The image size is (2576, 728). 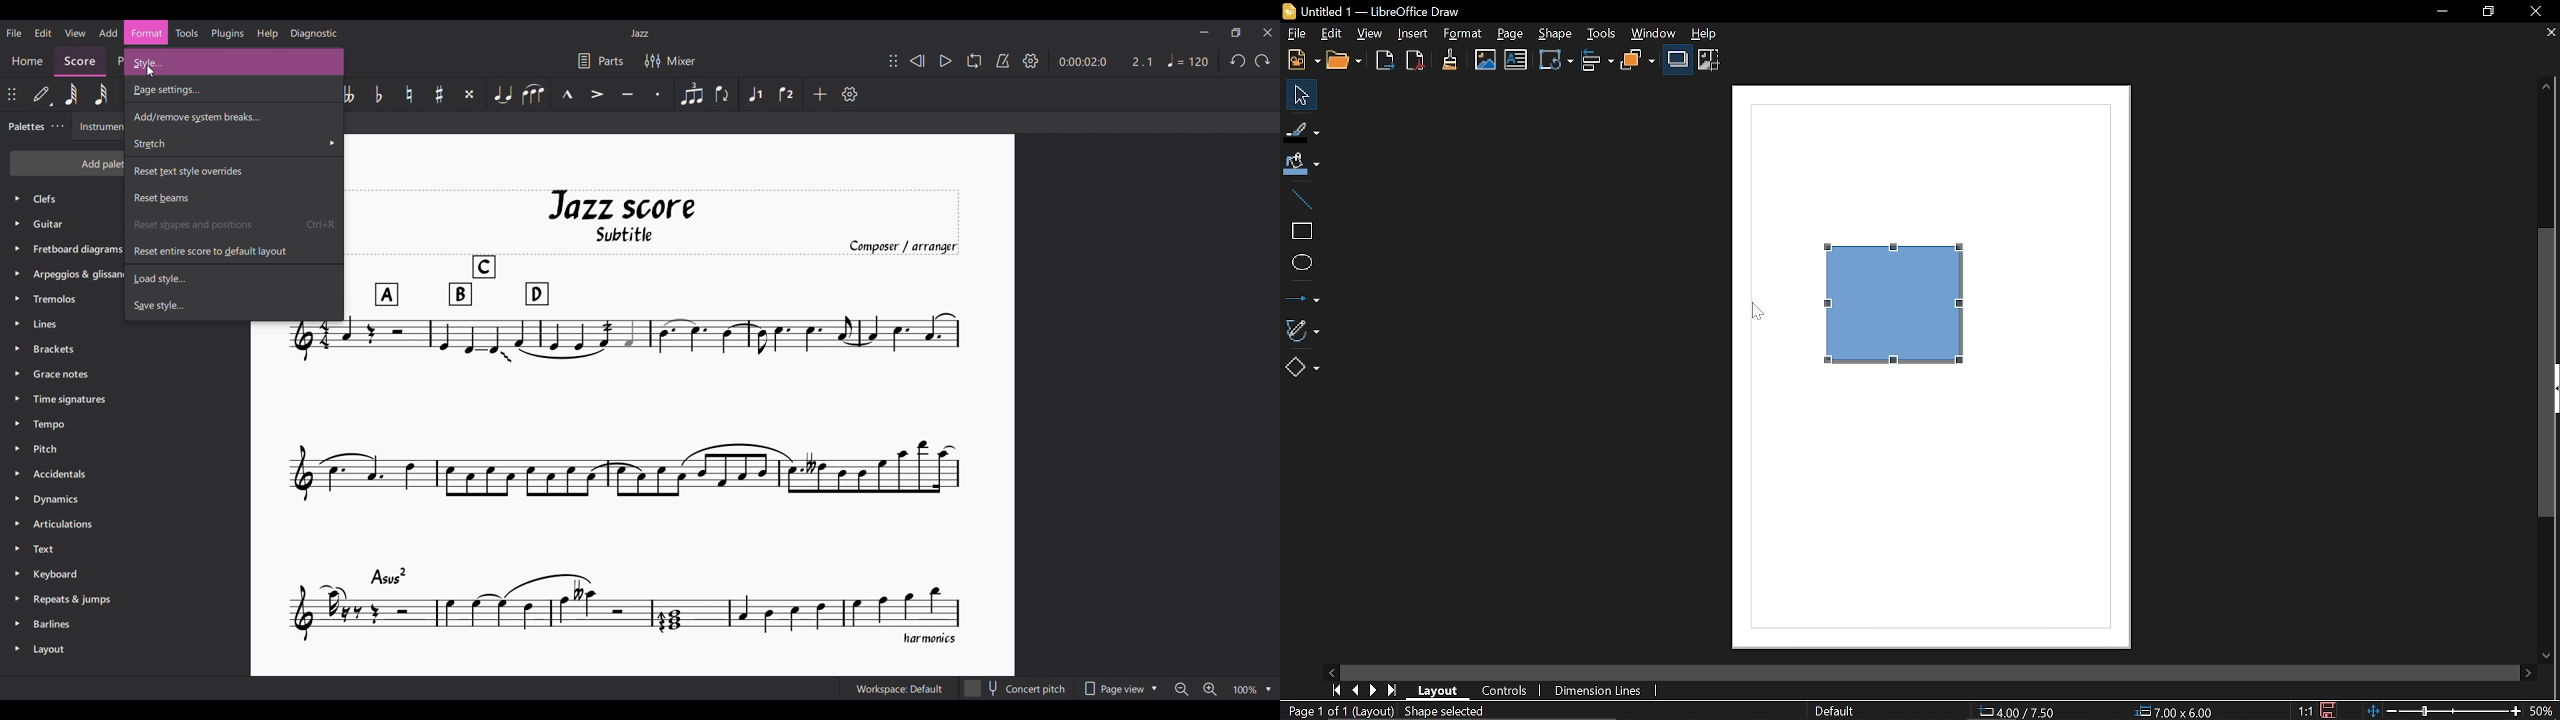 I want to click on Current page, so click(x=1338, y=713).